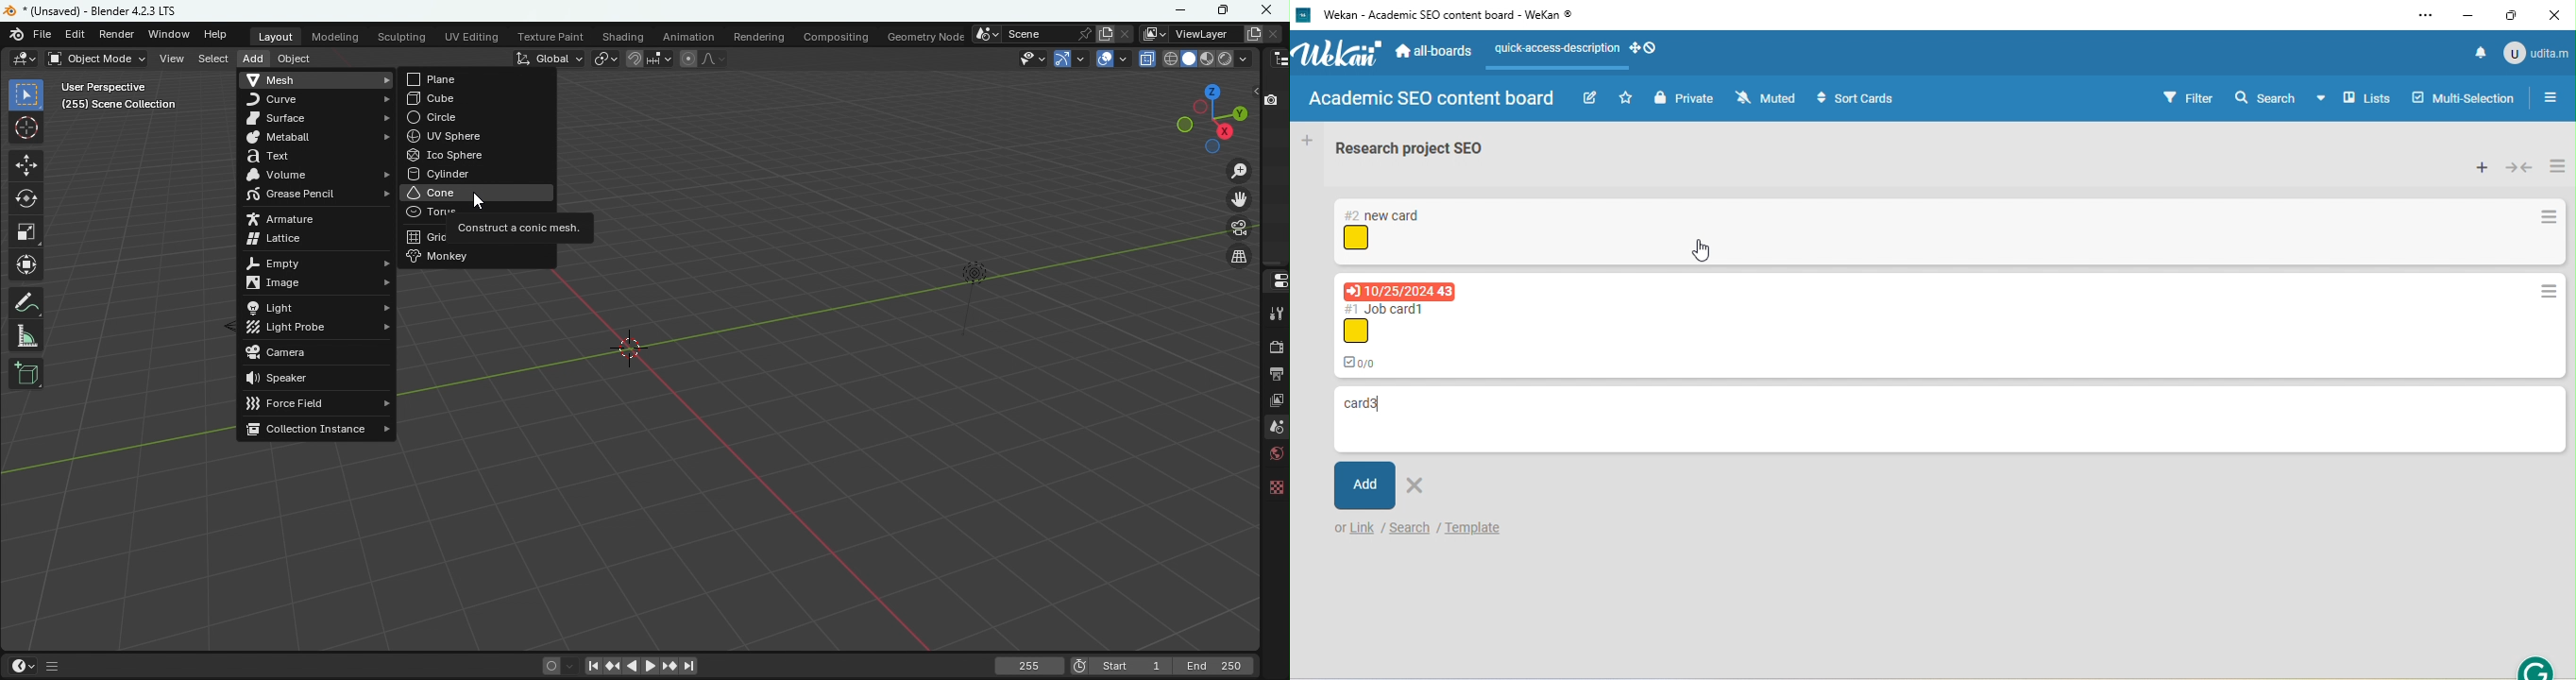  Describe the element at coordinates (478, 117) in the screenshot. I see `Circle` at that location.